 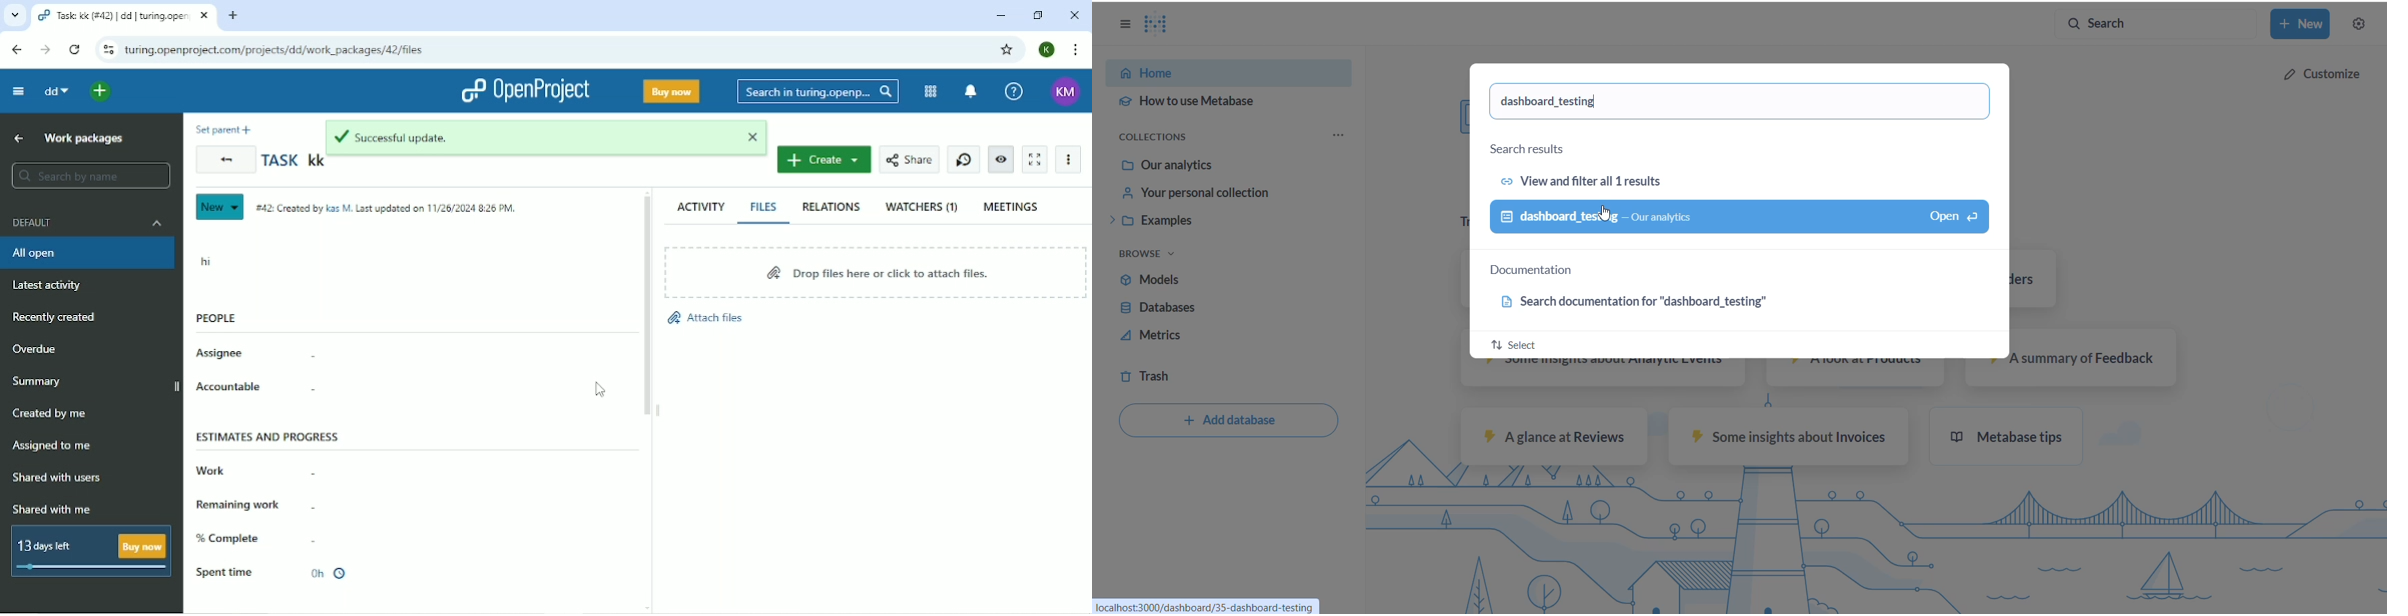 I want to click on turing.openproject.com/projects/dd/work_packages/42/files, so click(x=275, y=49).